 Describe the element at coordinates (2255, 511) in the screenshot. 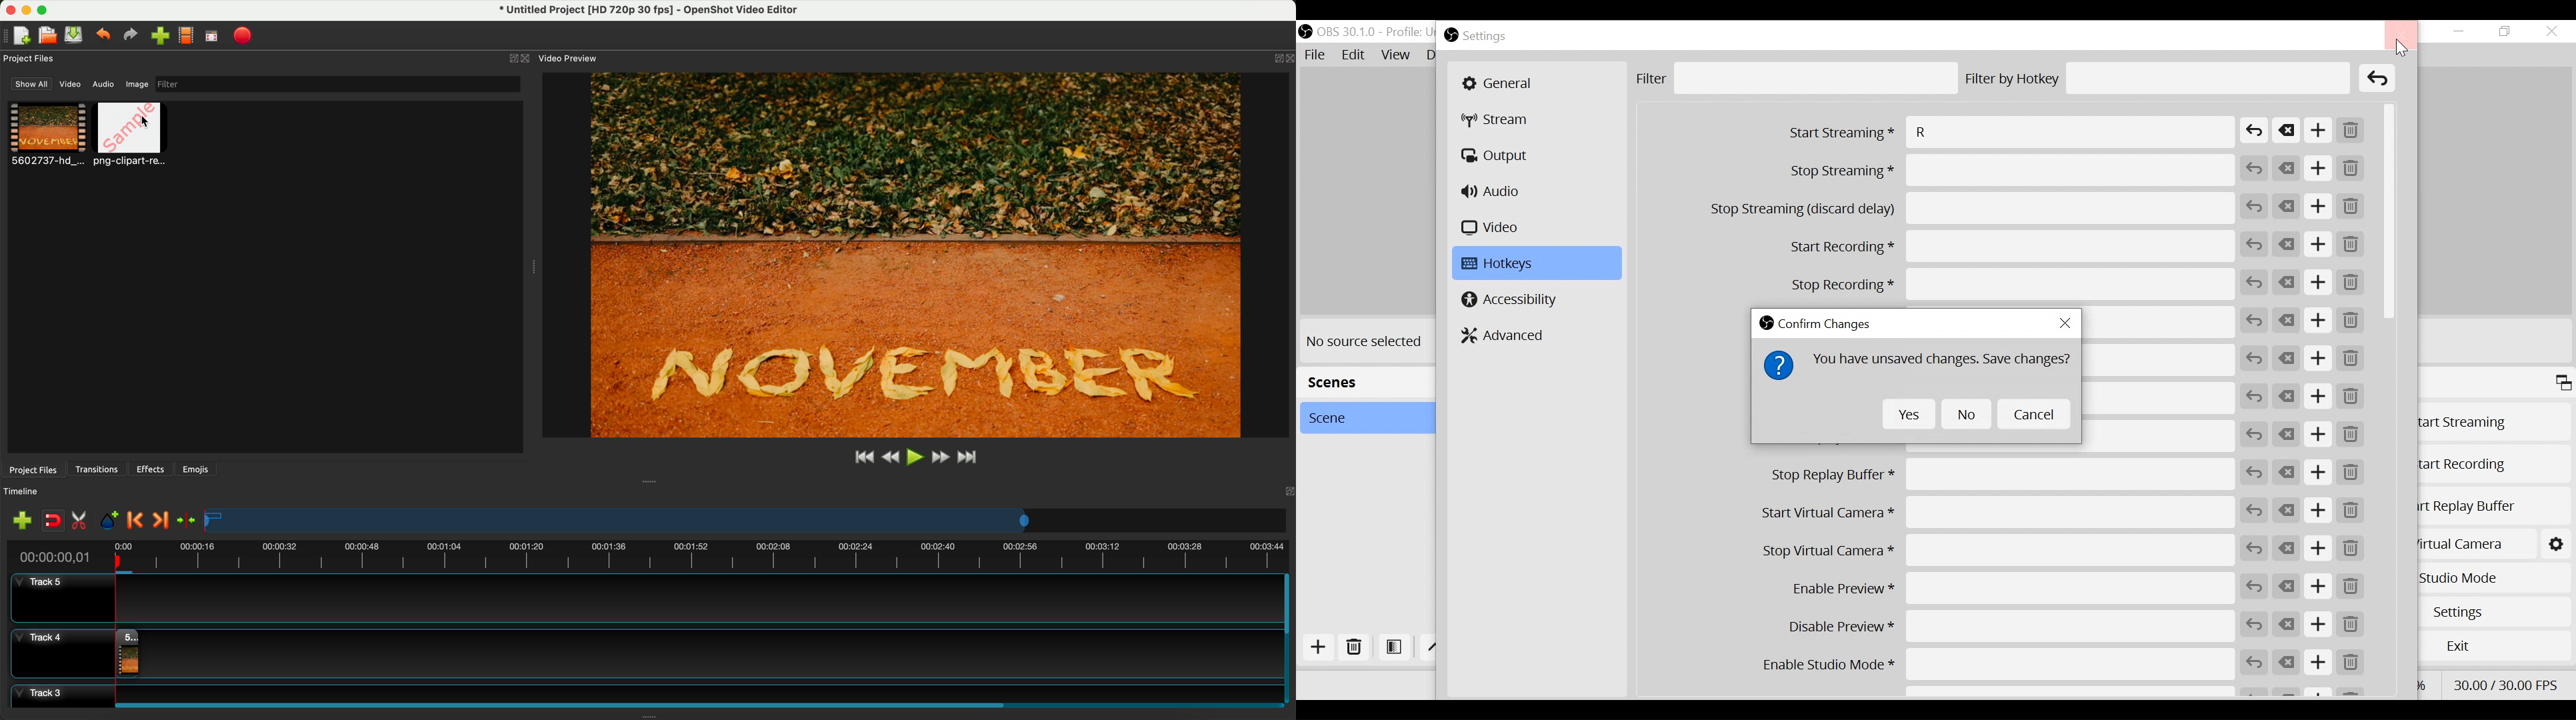

I see `Revert` at that location.